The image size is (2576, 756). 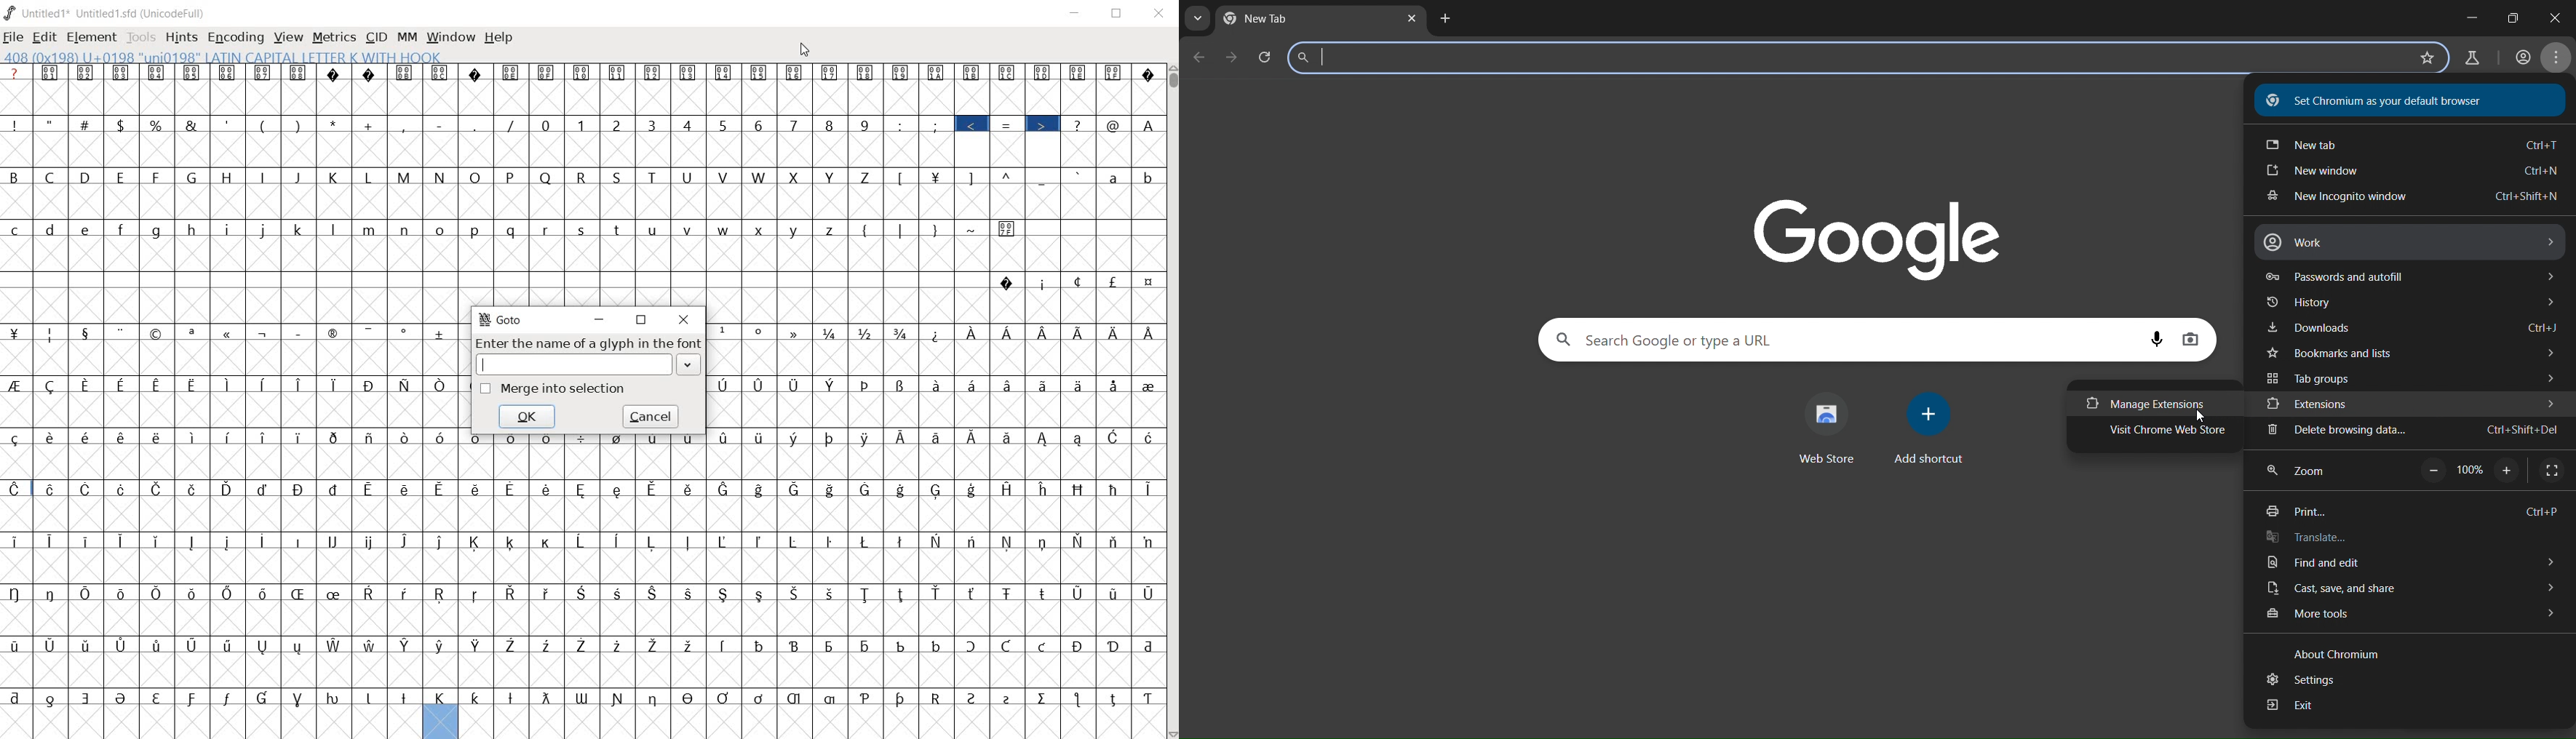 What do you see at coordinates (1196, 20) in the screenshot?
I see `search tabs` at bounding box center [1196, 20].